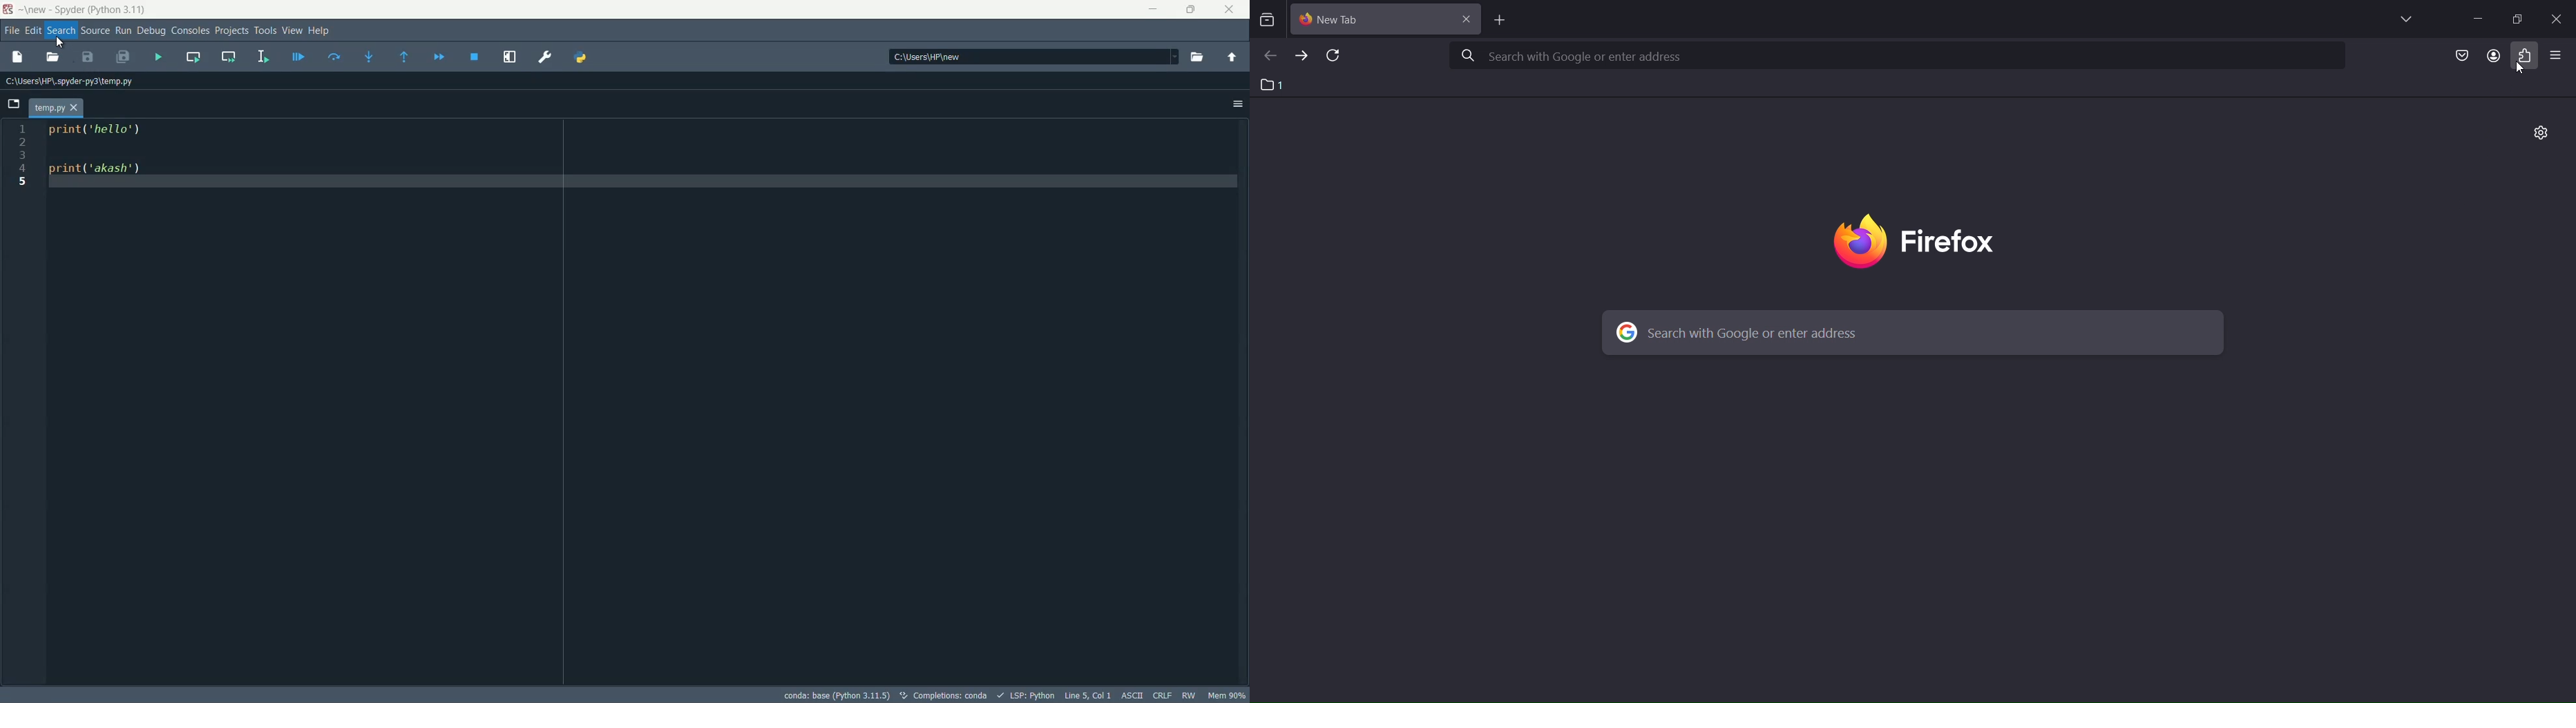 This screenshot has height=728, width=2576. I want to click on python path manager, so click(581, 57).